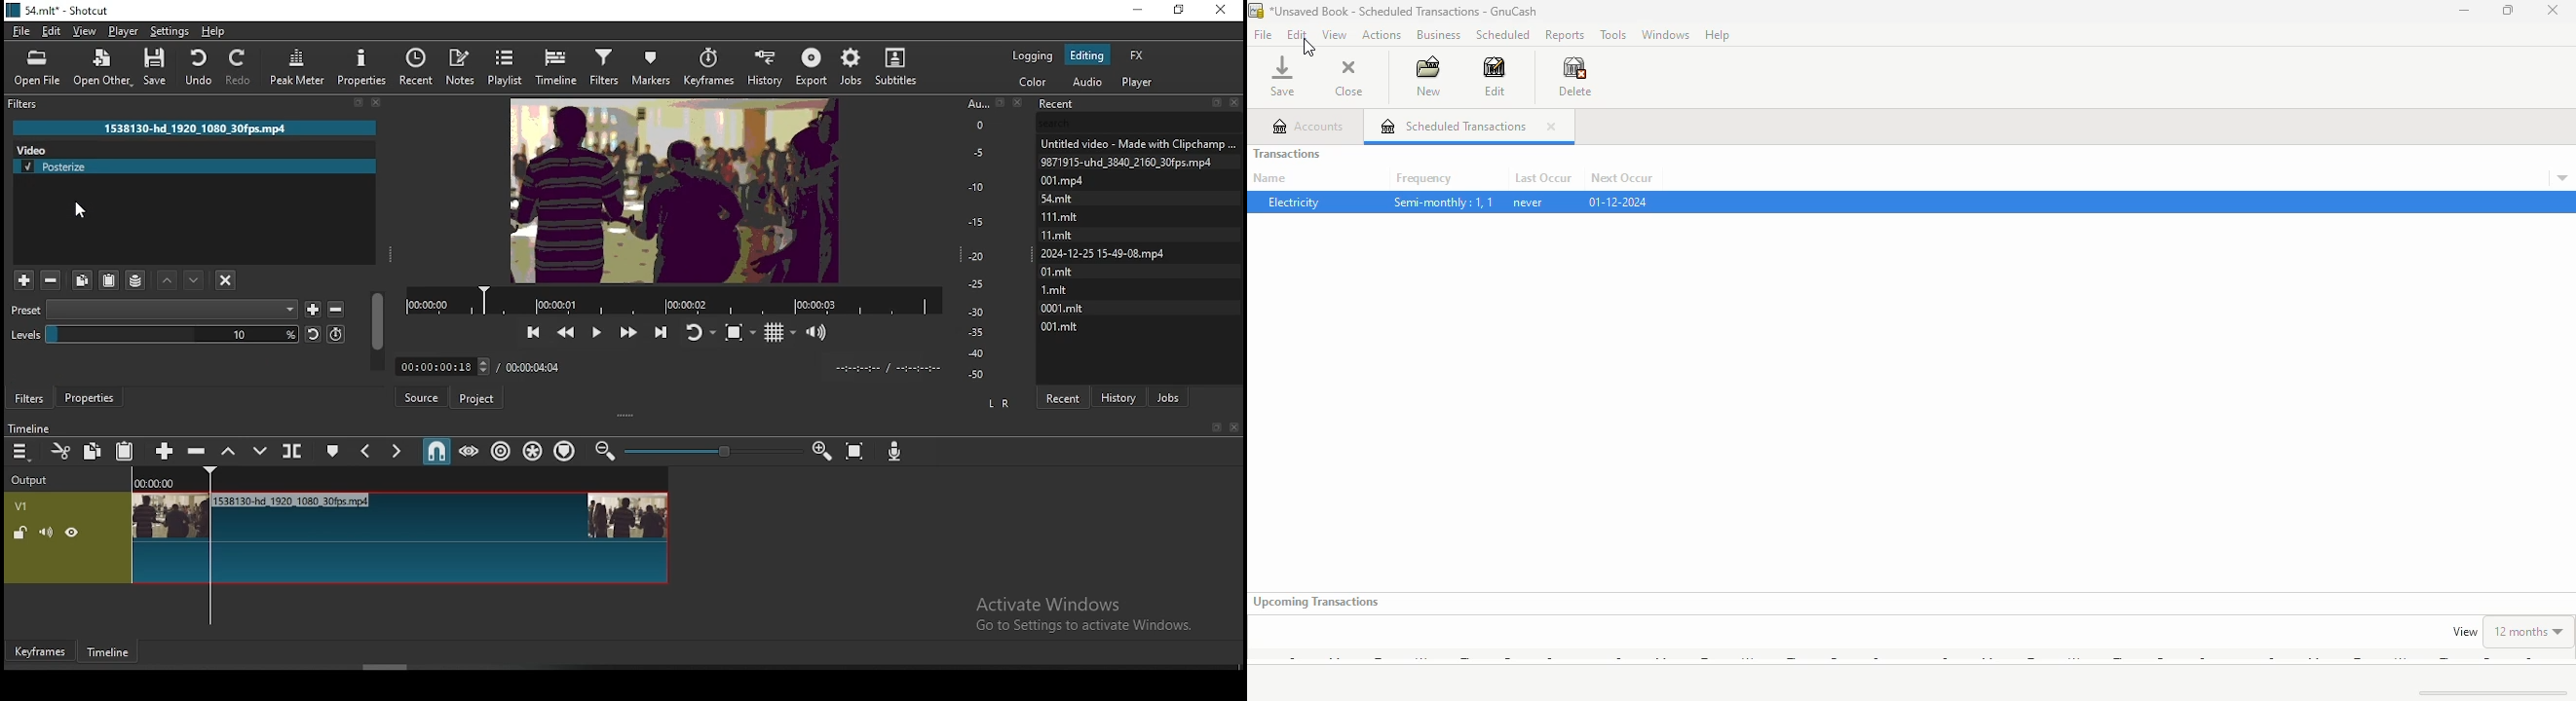 This screenshot has height=728, width=2576. I want to click on add filter, so click(23, 278).